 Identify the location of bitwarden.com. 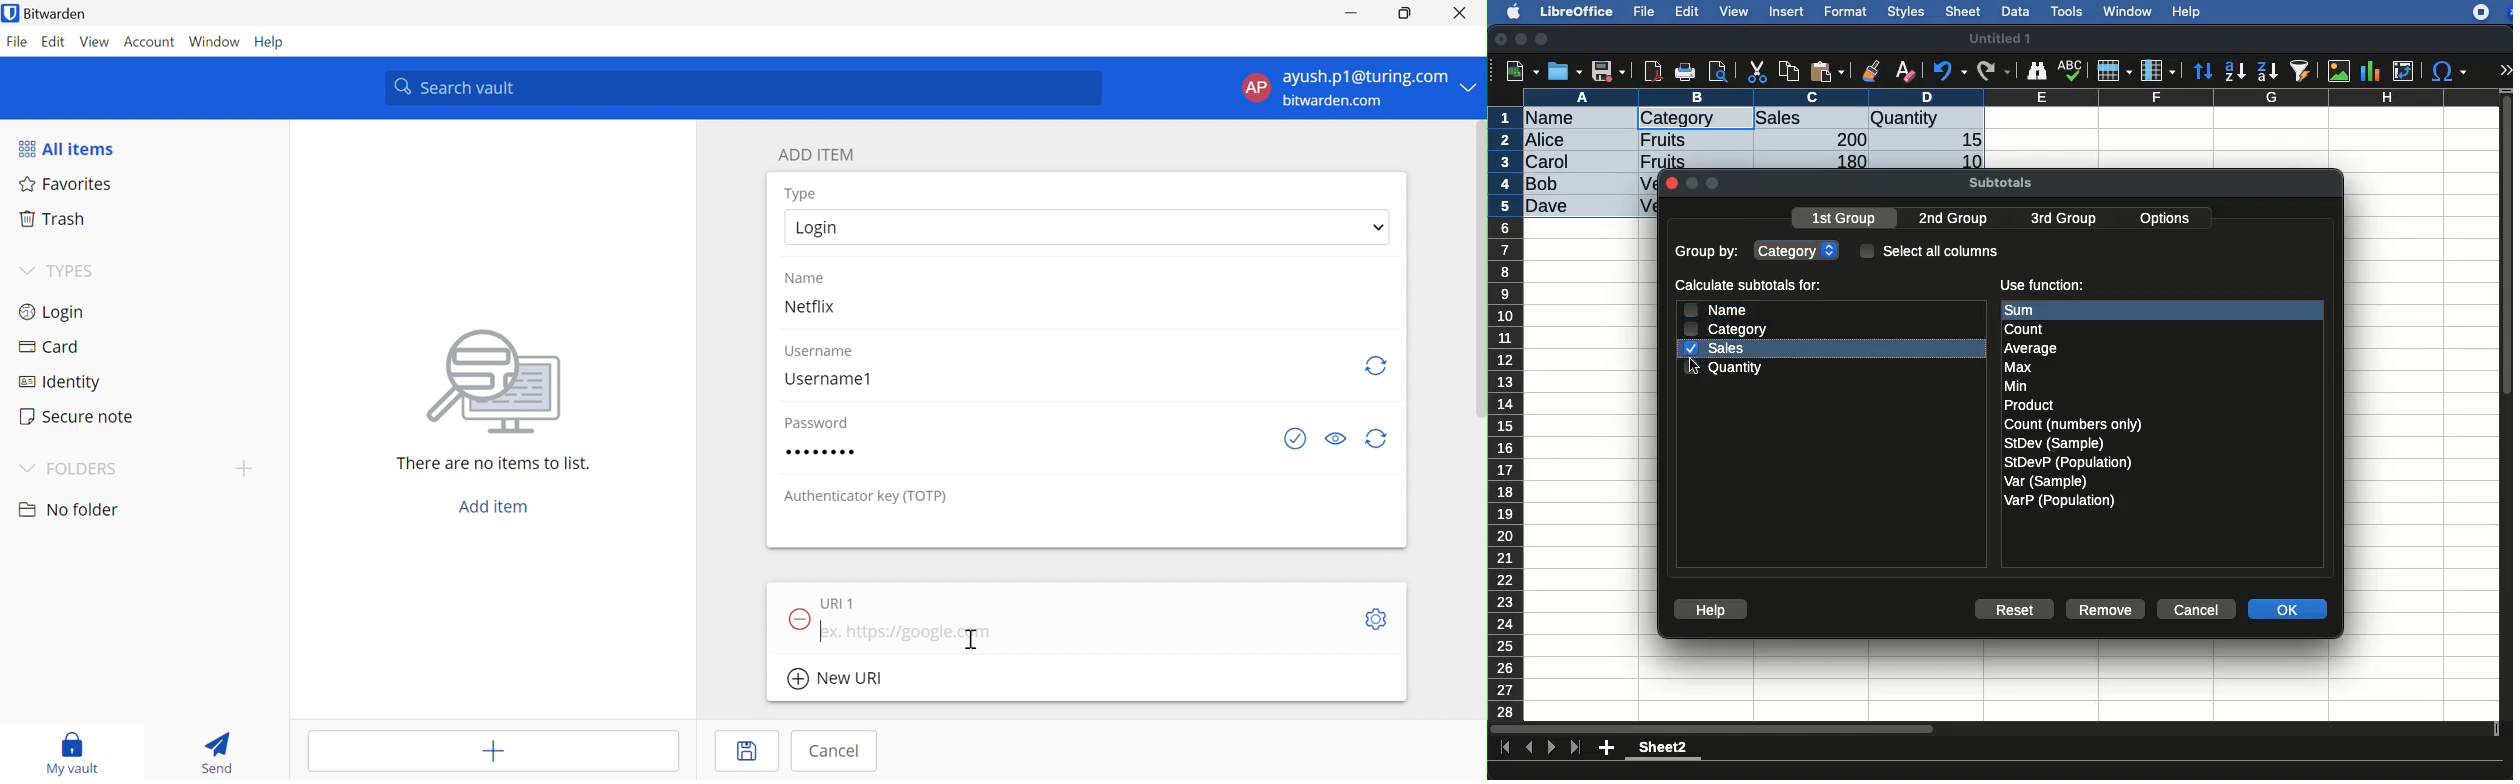
(1332, 100).